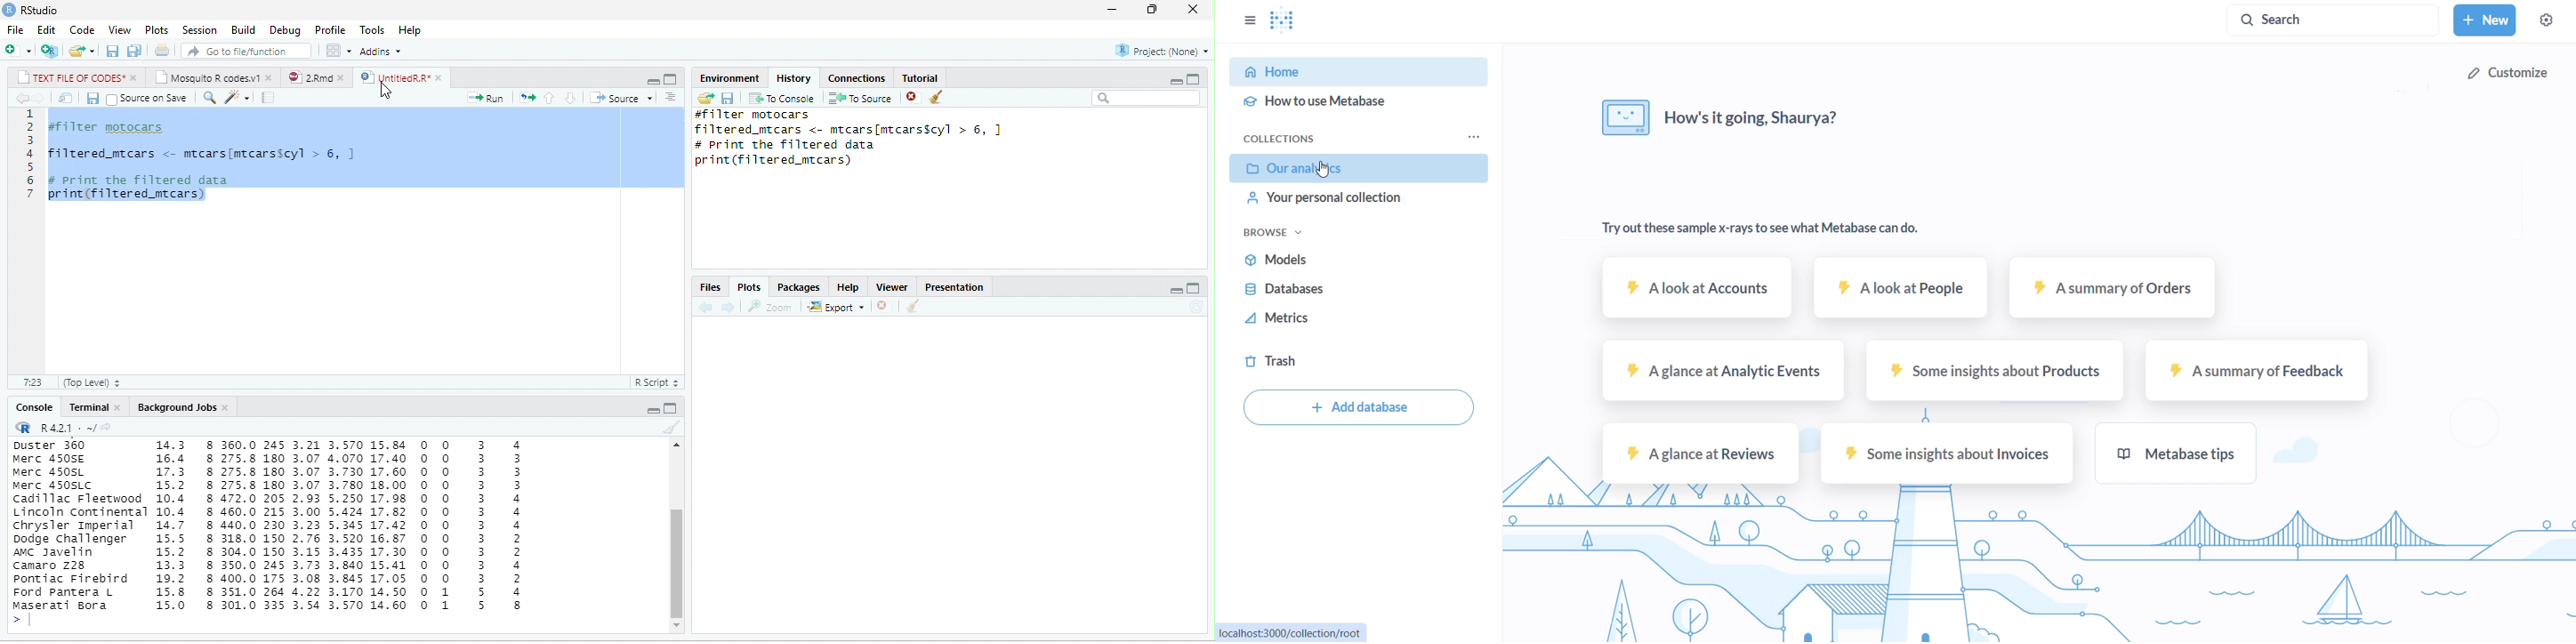  I want to click on Profile, so click(330, 30).